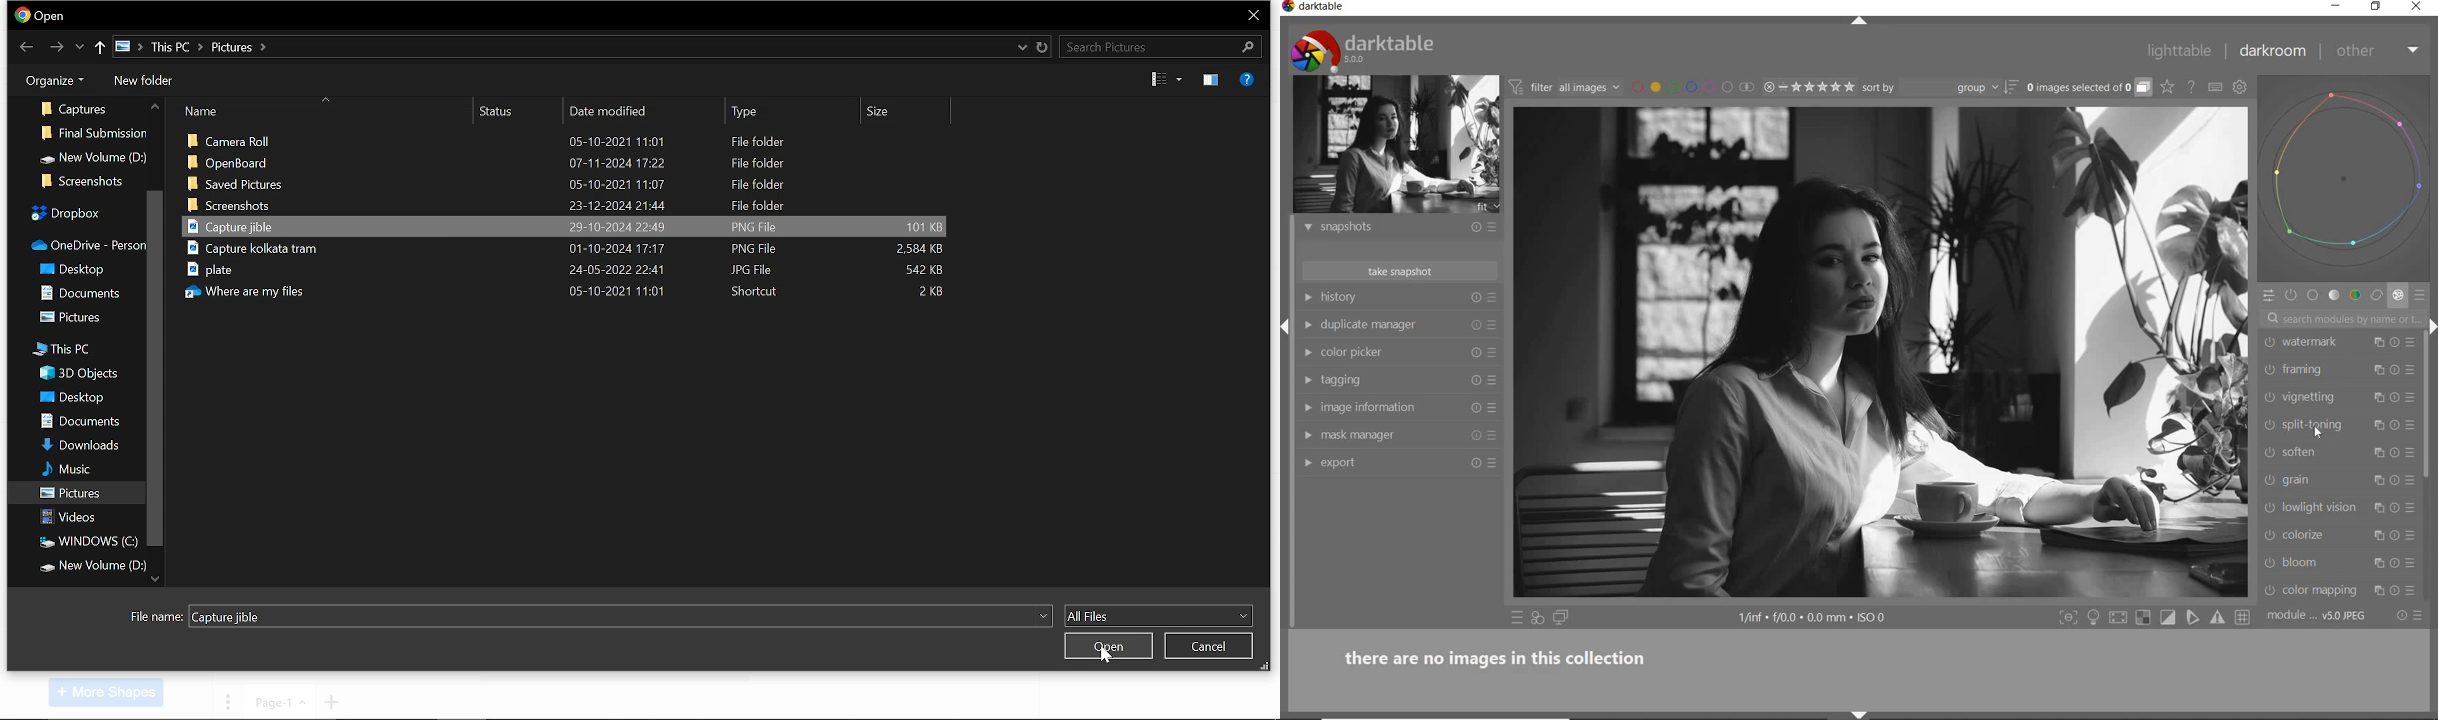  What do you see at coordinates (78, 422) in the screenshot?
I see `folders` at bounding box center [78, 422].